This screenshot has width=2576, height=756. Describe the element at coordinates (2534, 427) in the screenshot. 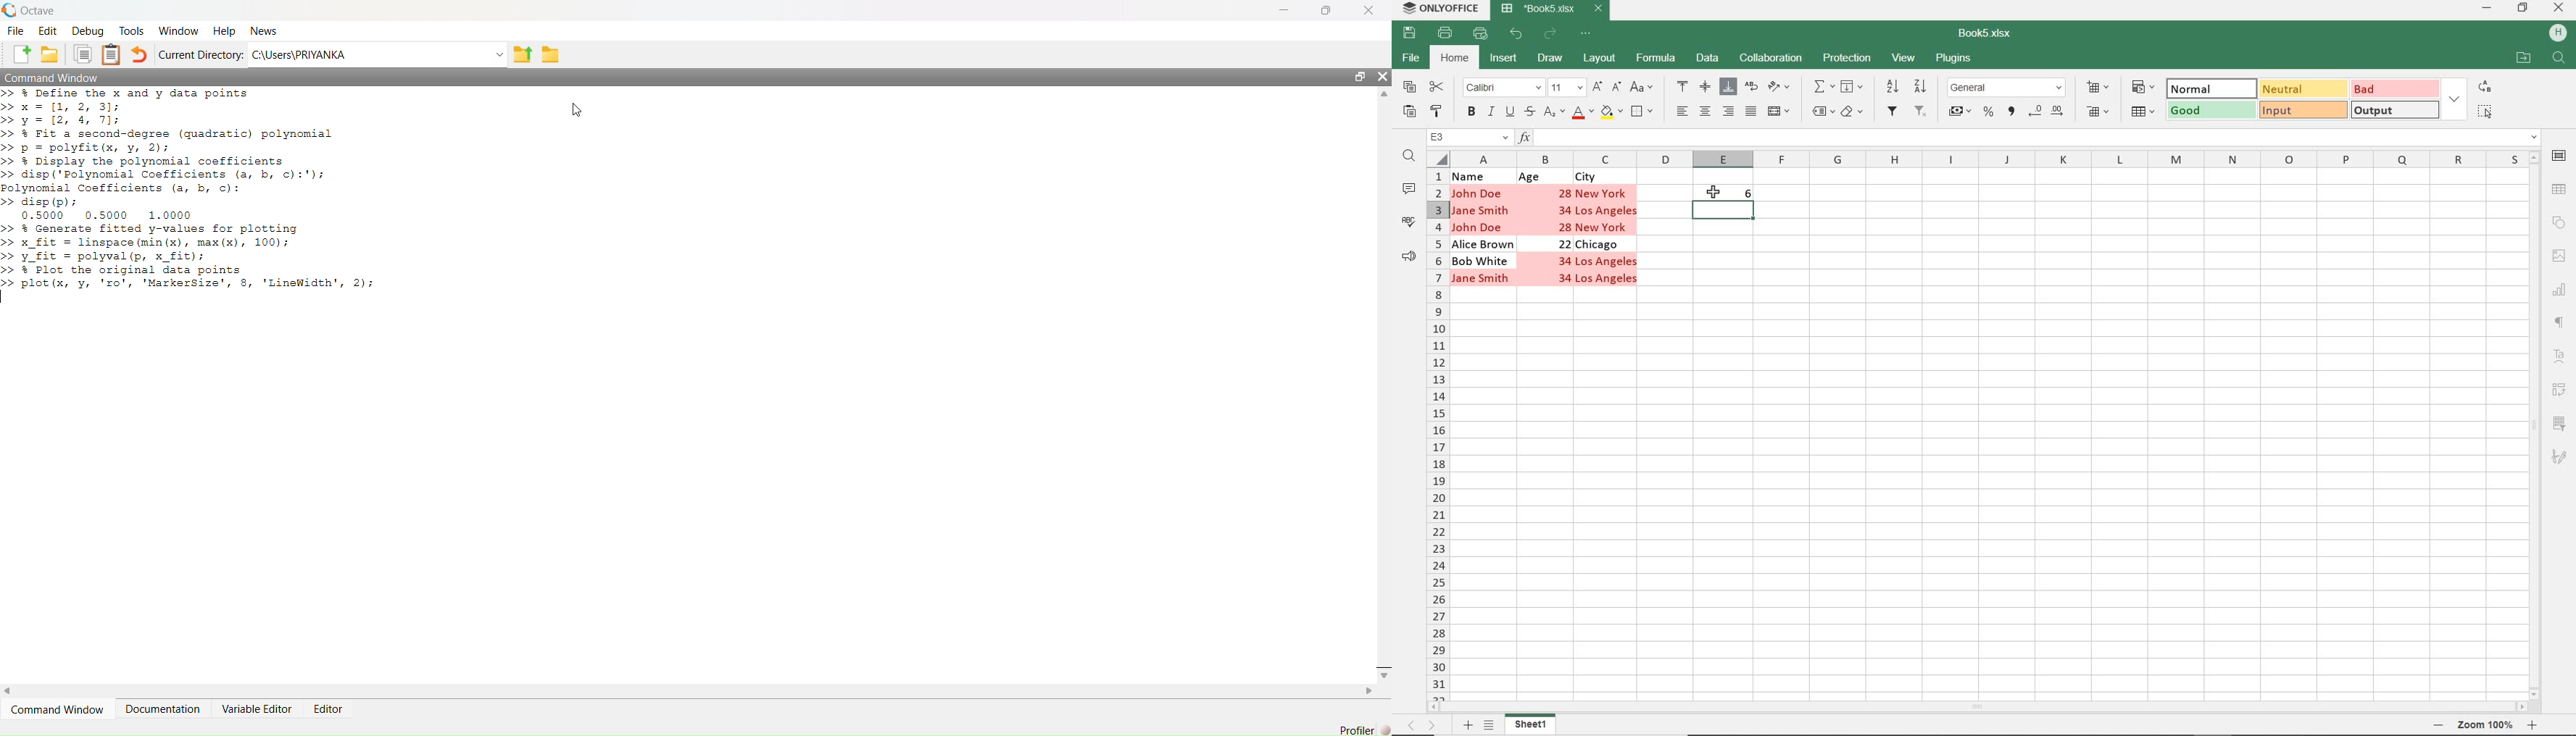

I see `SCROLLBAR` at that location.